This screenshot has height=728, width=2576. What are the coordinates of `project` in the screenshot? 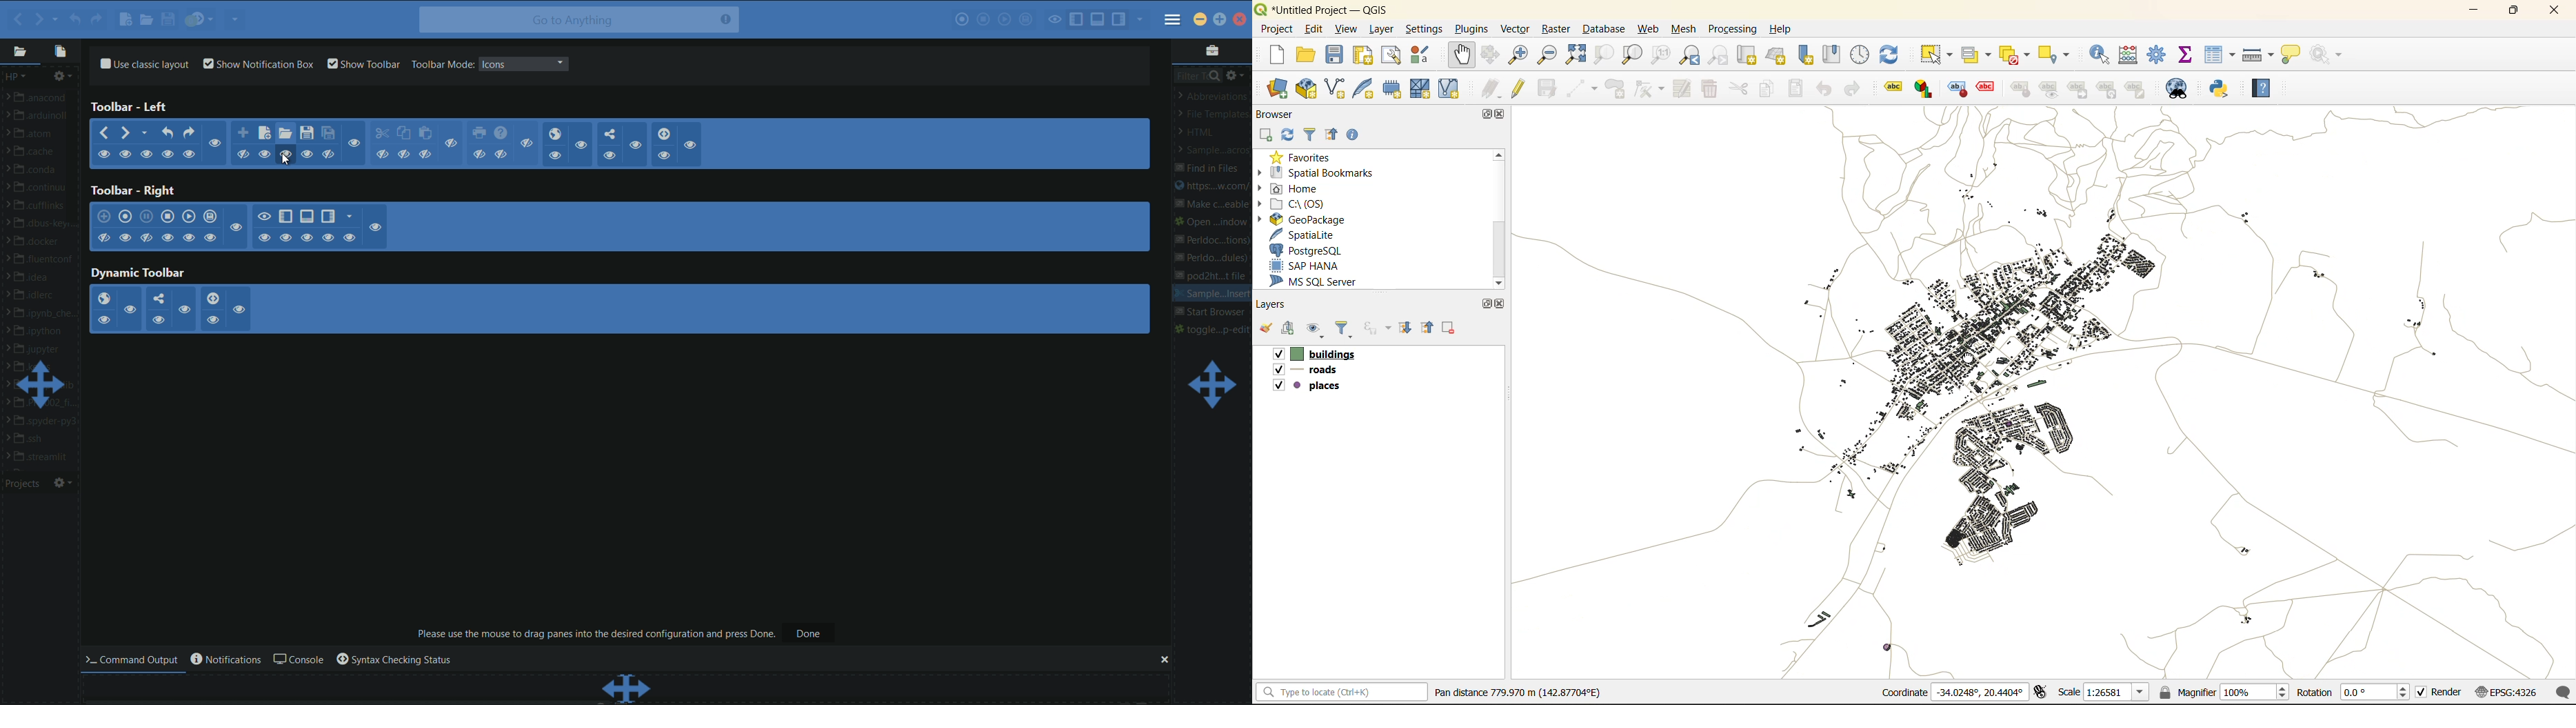 It's located at (1280, 31).